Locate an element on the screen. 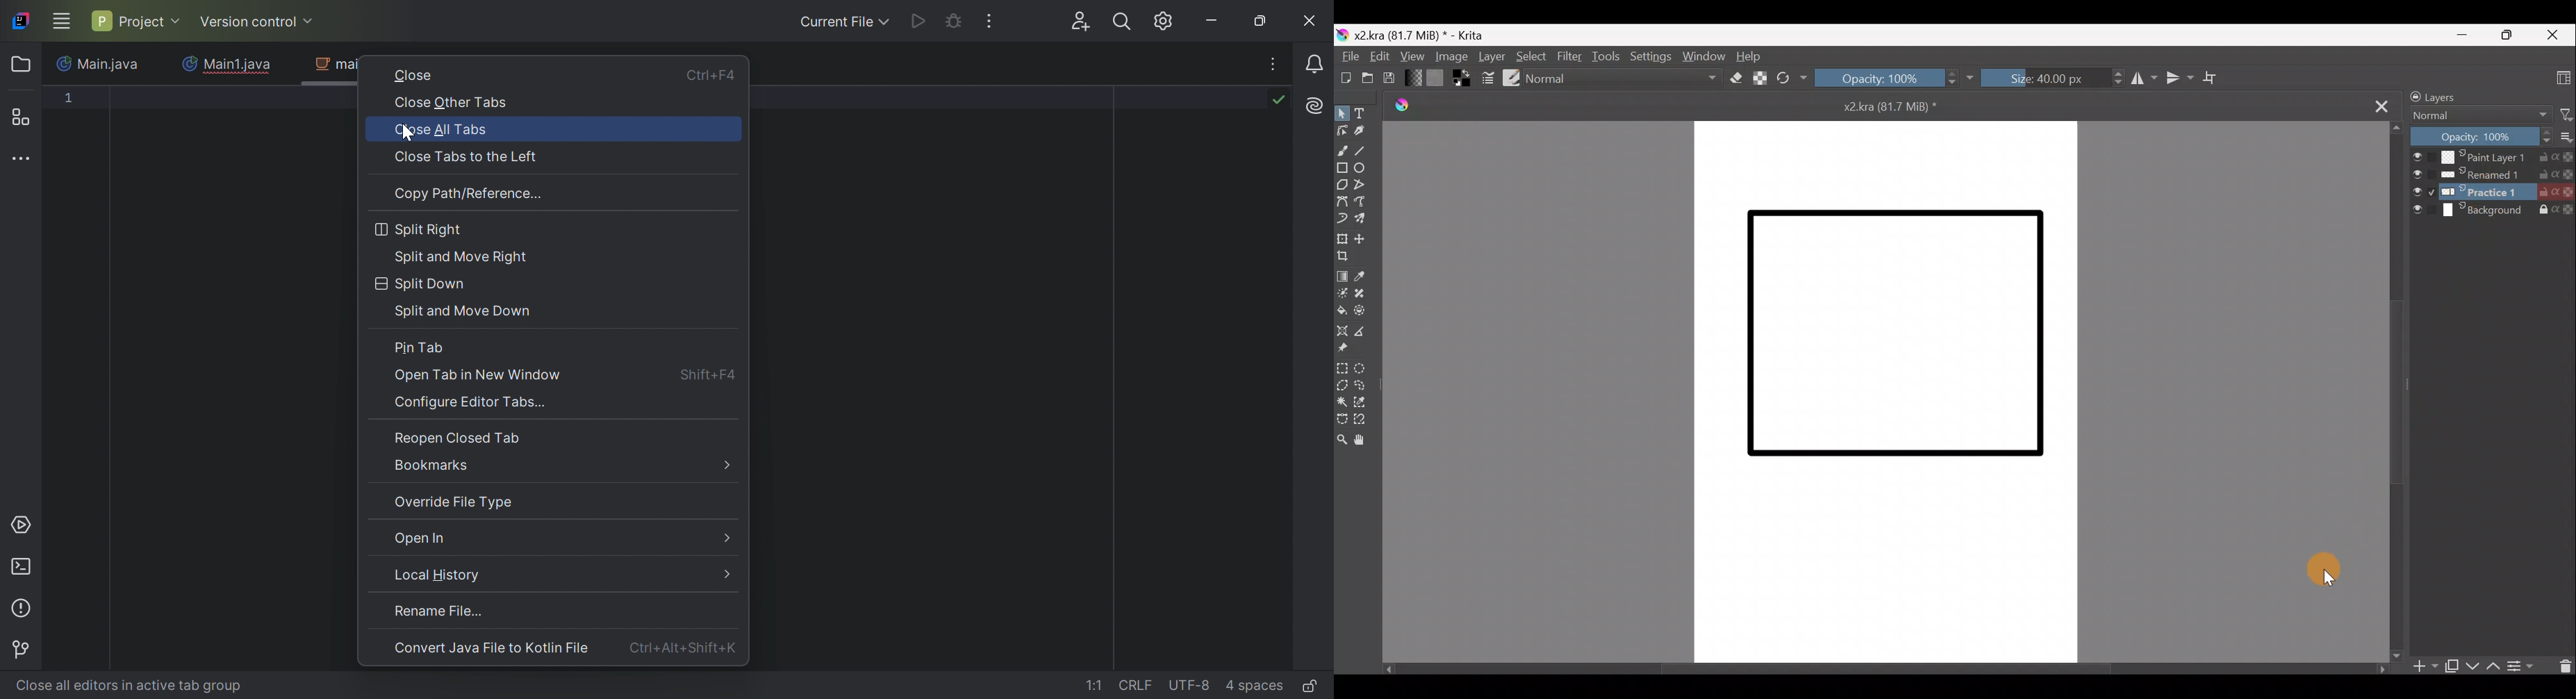 The width and height of the screenshot is (2576, 700). Bezier curve selection tool is located at coordinates (1342, 417).